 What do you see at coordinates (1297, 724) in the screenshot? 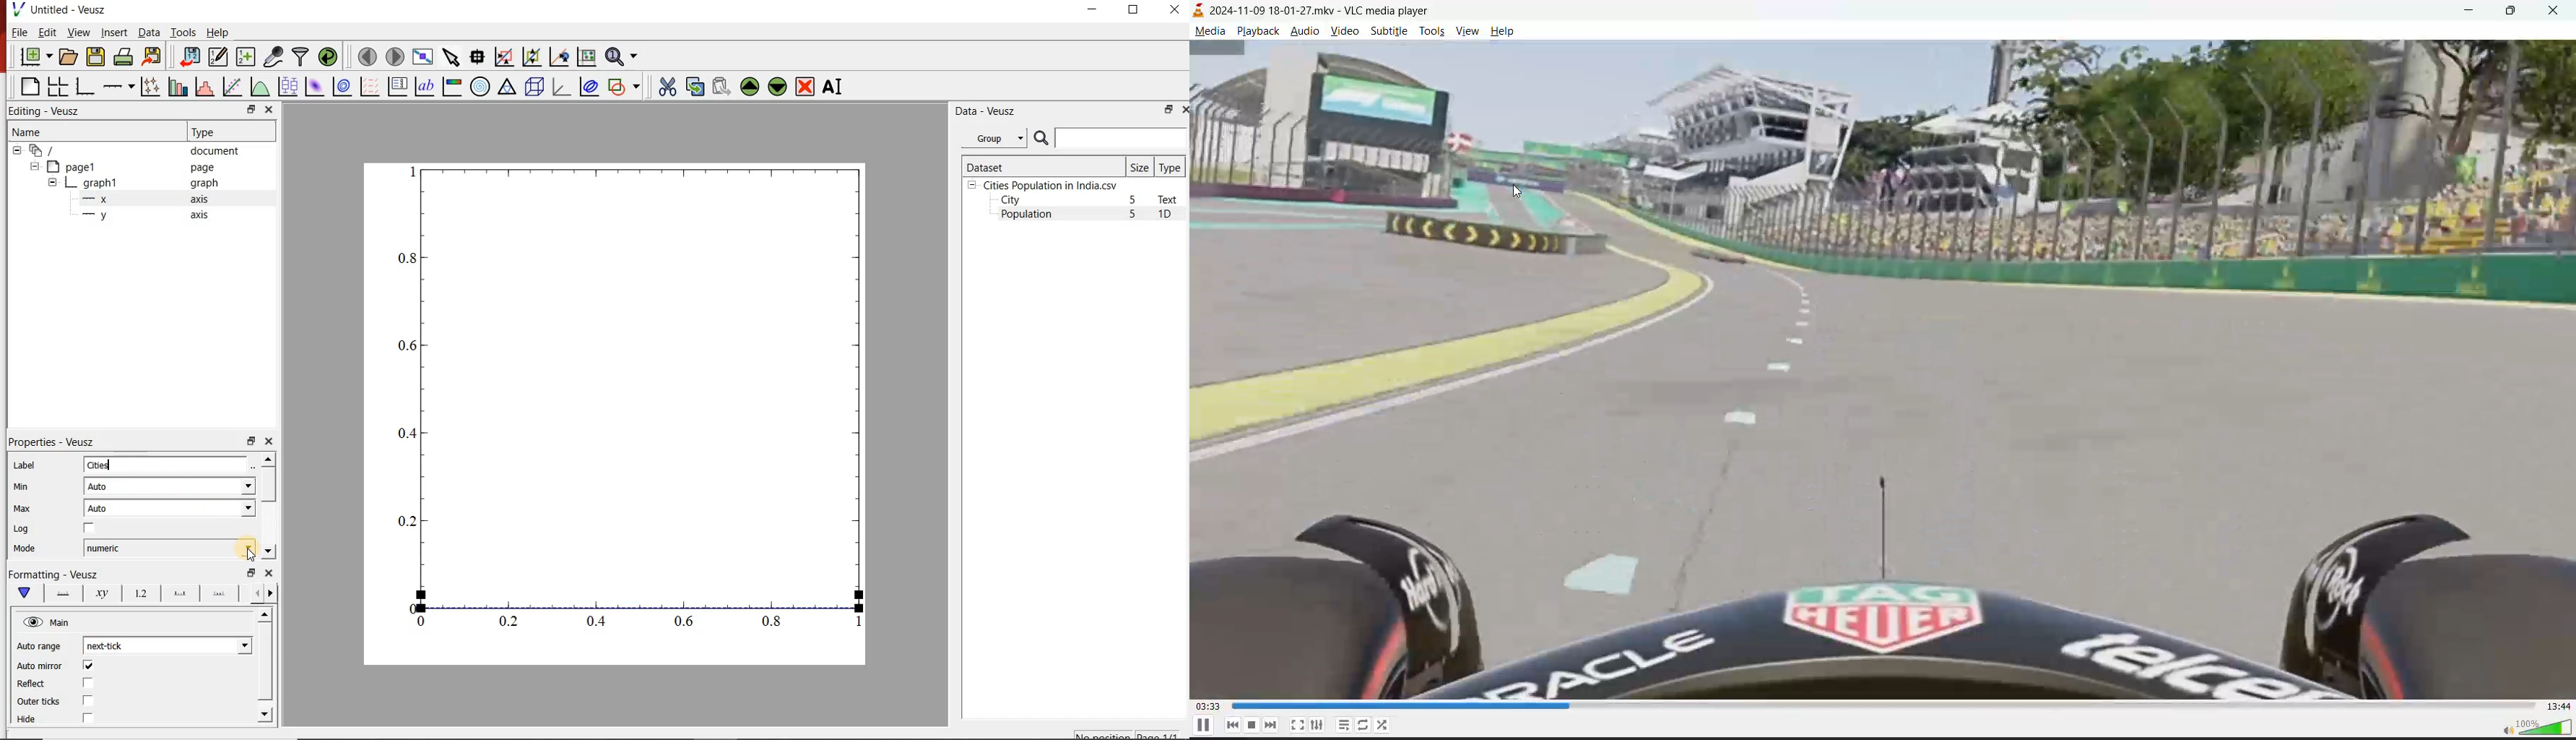
I see `toggle fullscreen` at bounding box center [1297, 724].